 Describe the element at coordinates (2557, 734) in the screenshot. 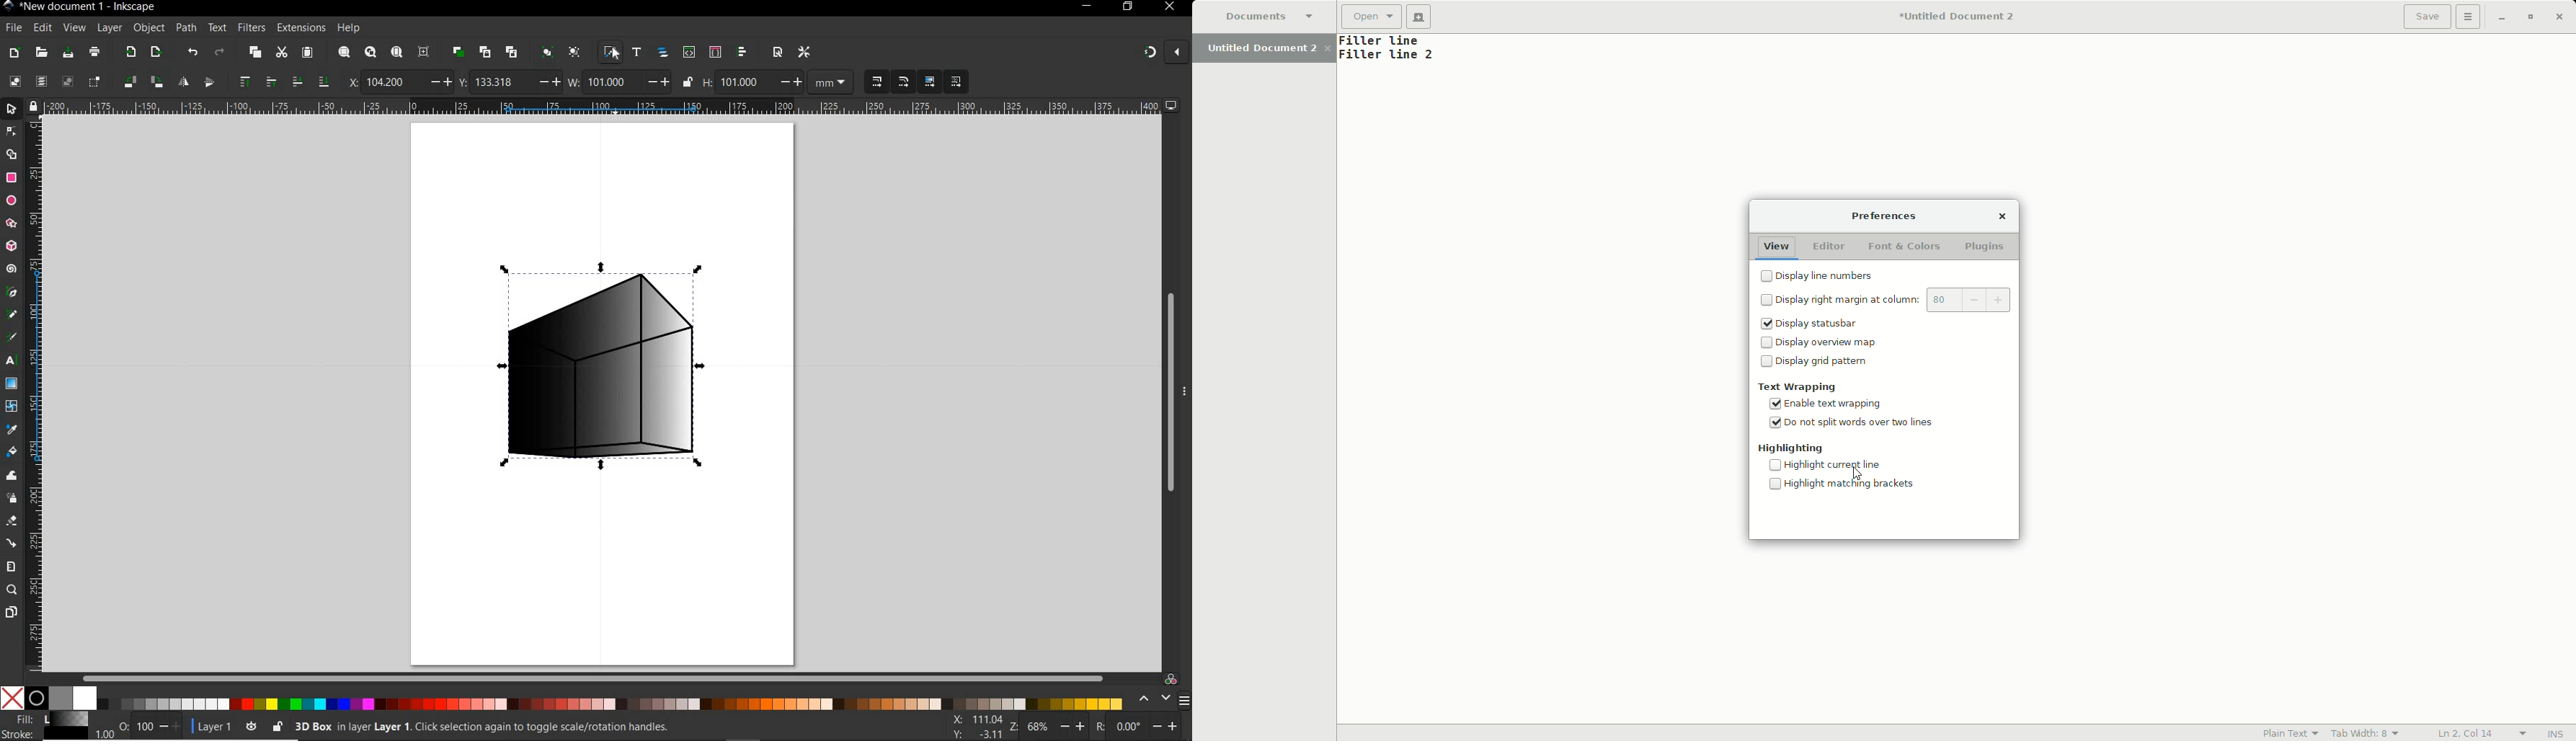

I see `INS` at that location.